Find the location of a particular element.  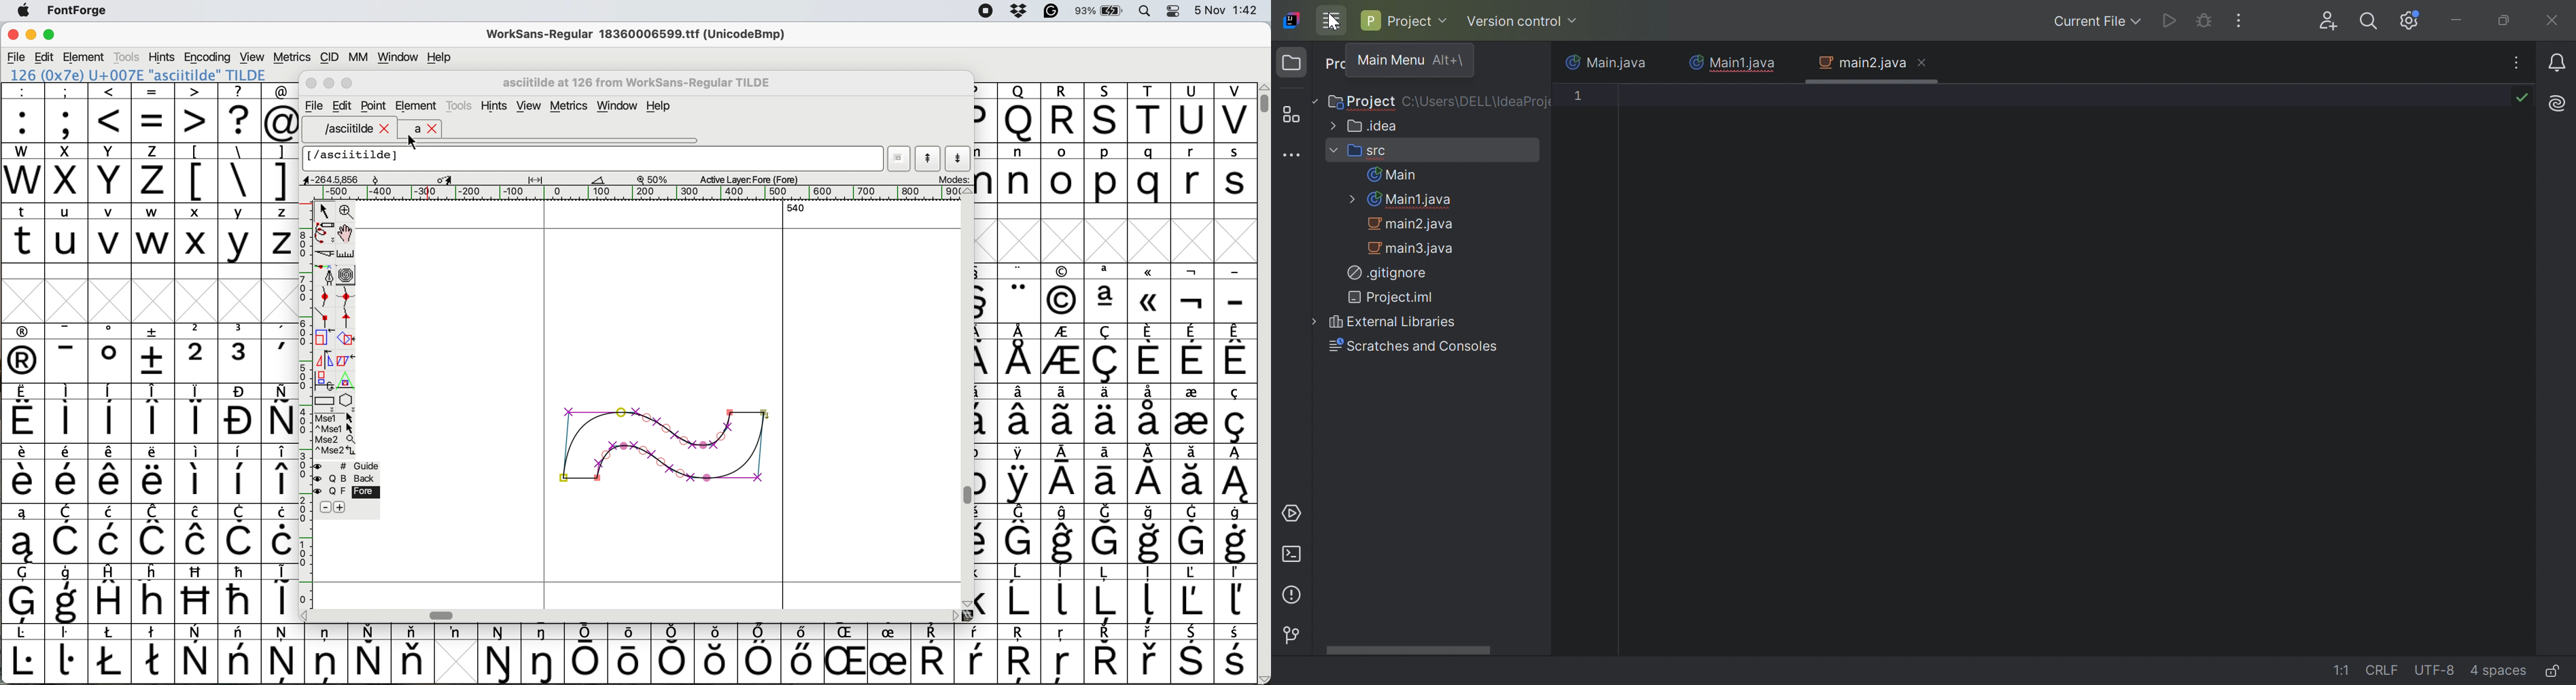

horizontal scale is located at coordinates (641, 193).